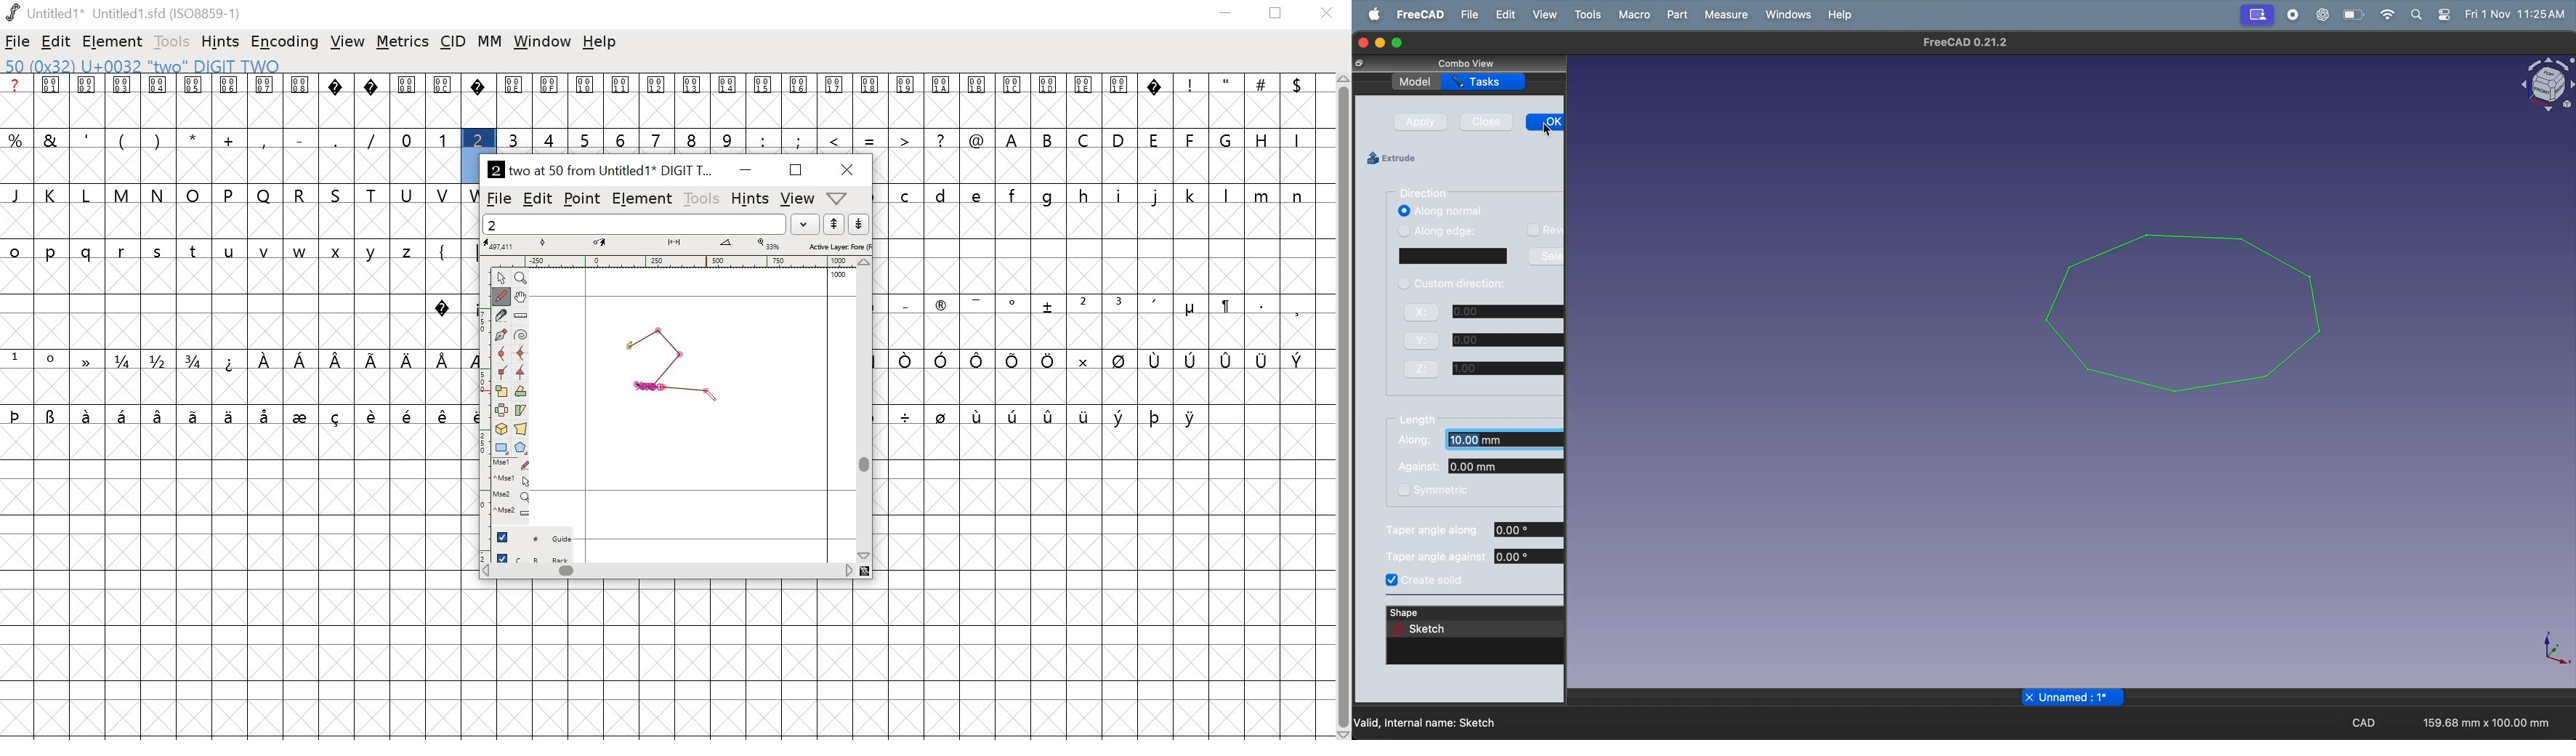 Image resolution: width=2576 pixels, height=756 pixels. What do you see at coordinates (1371, 14) in the screenshot?
I see `apple menu` at bounding box center [1371, 14].